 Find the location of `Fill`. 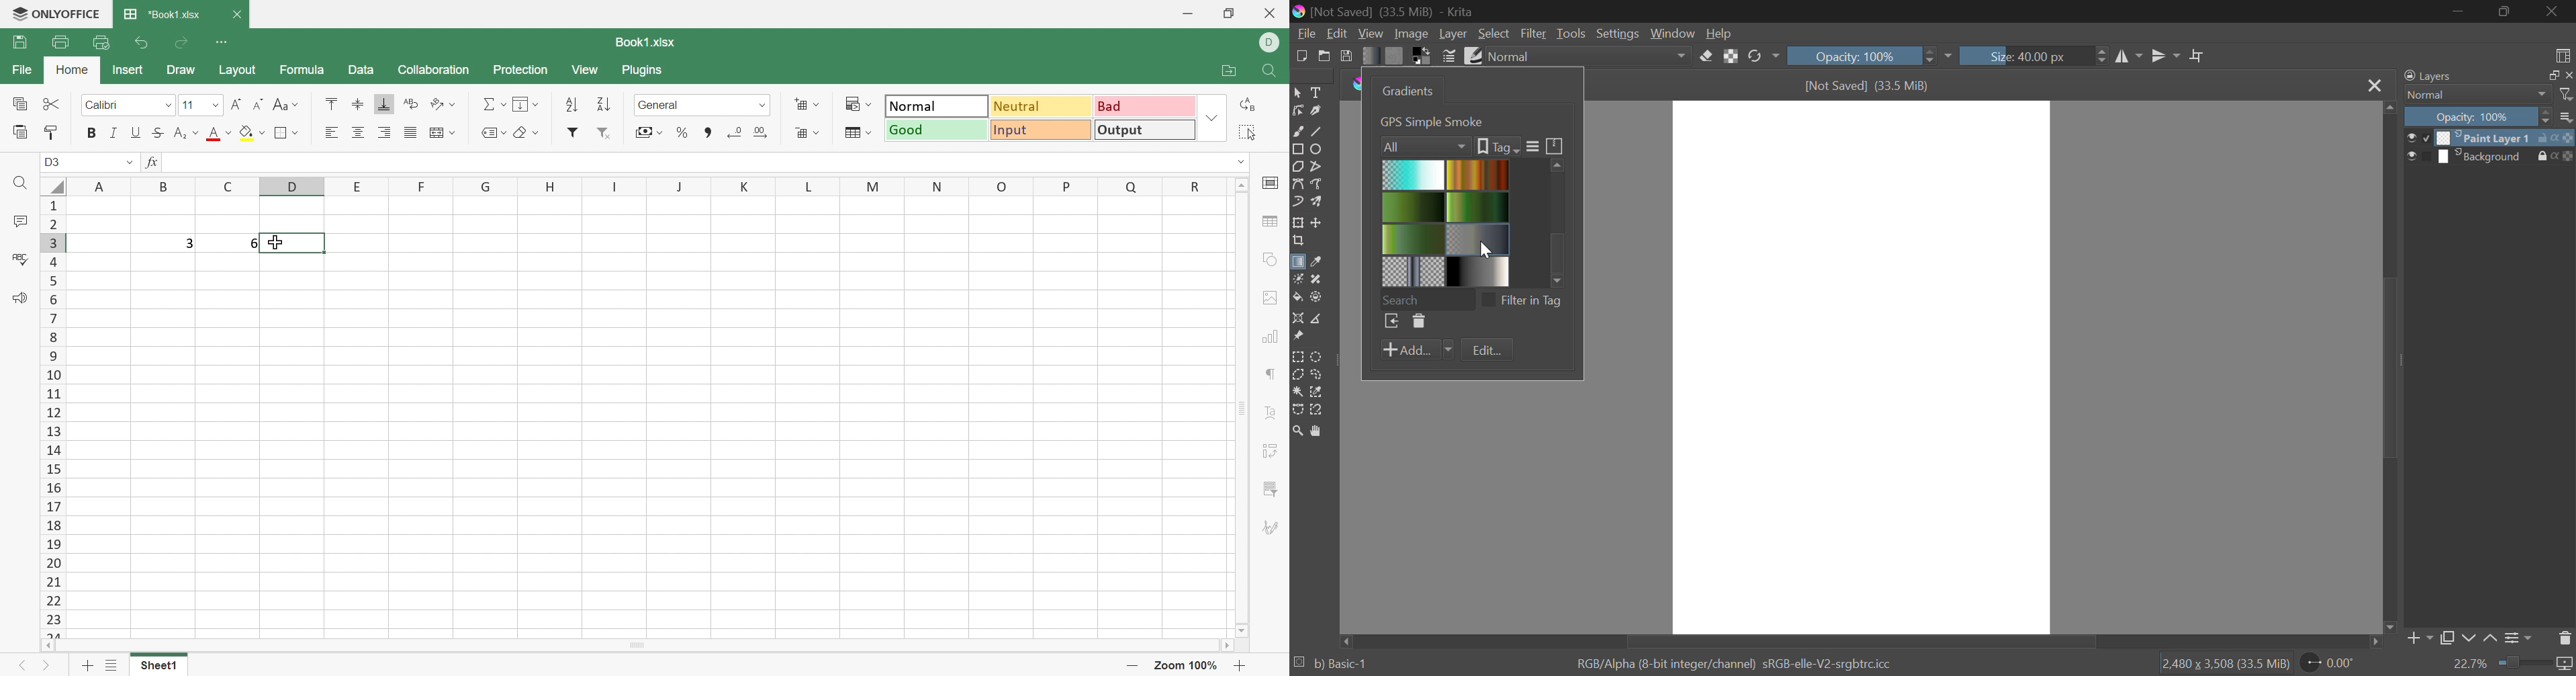

Fill is located at coordinates (1297, 297).